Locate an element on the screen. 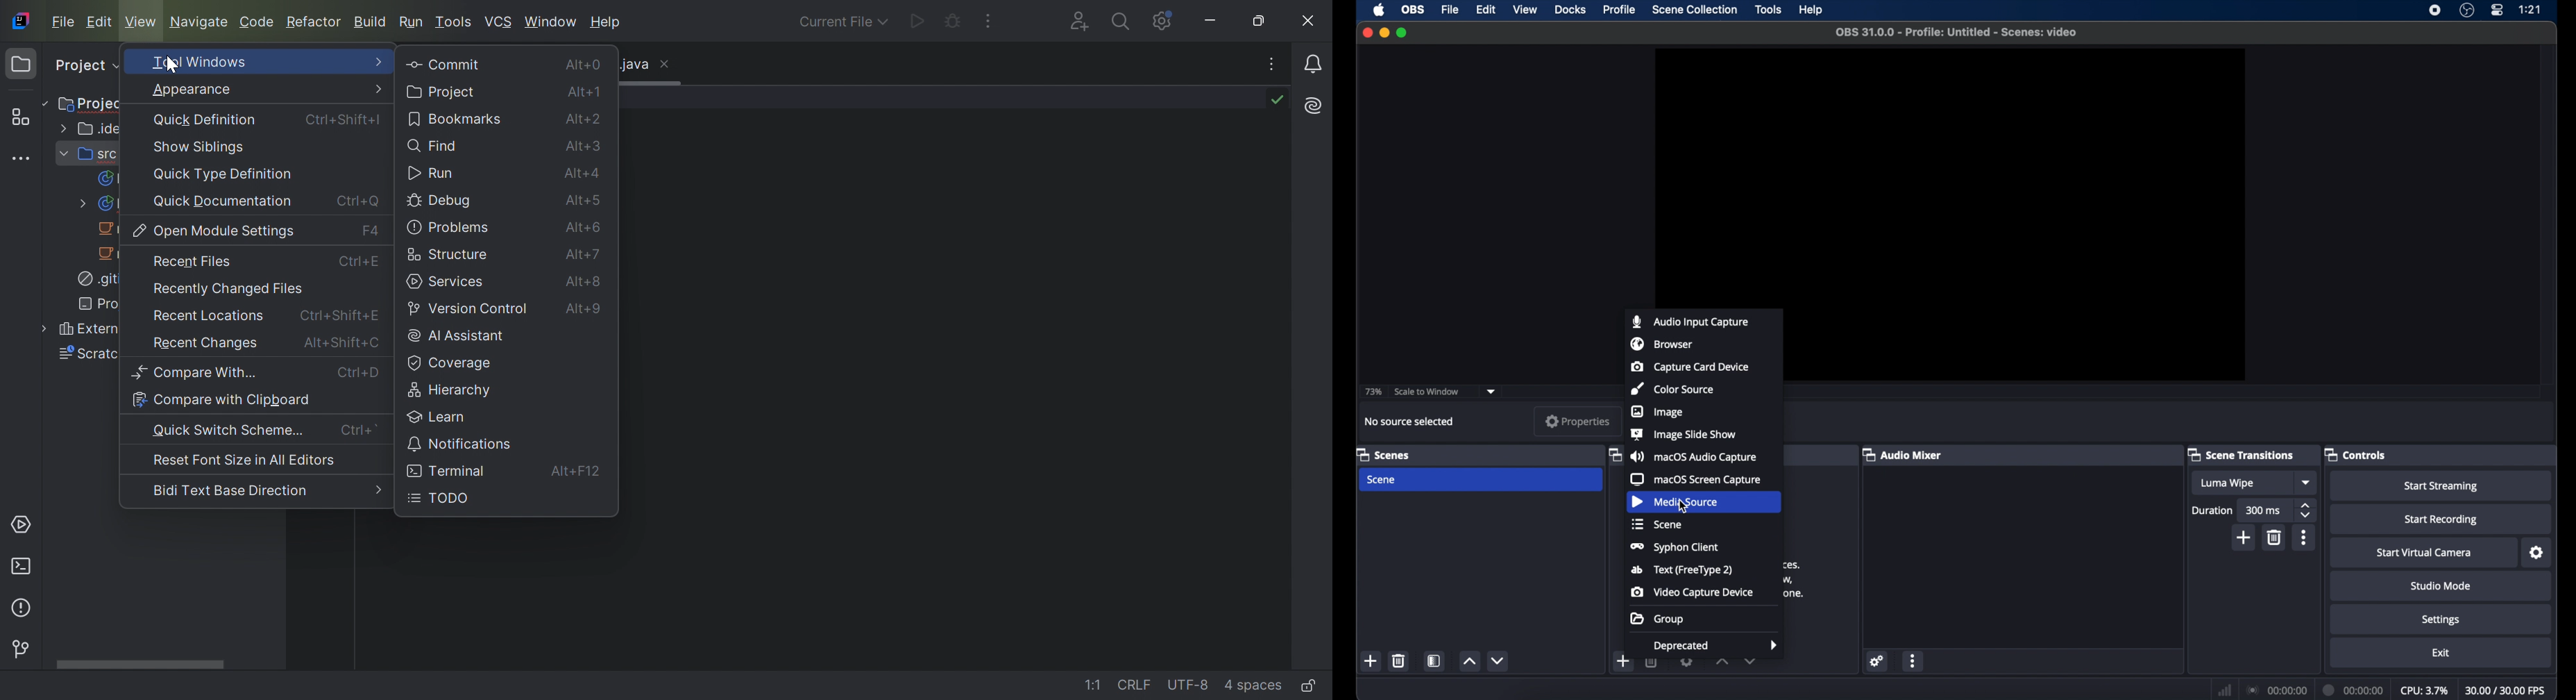  connection is located at coordinates (2274, 691).